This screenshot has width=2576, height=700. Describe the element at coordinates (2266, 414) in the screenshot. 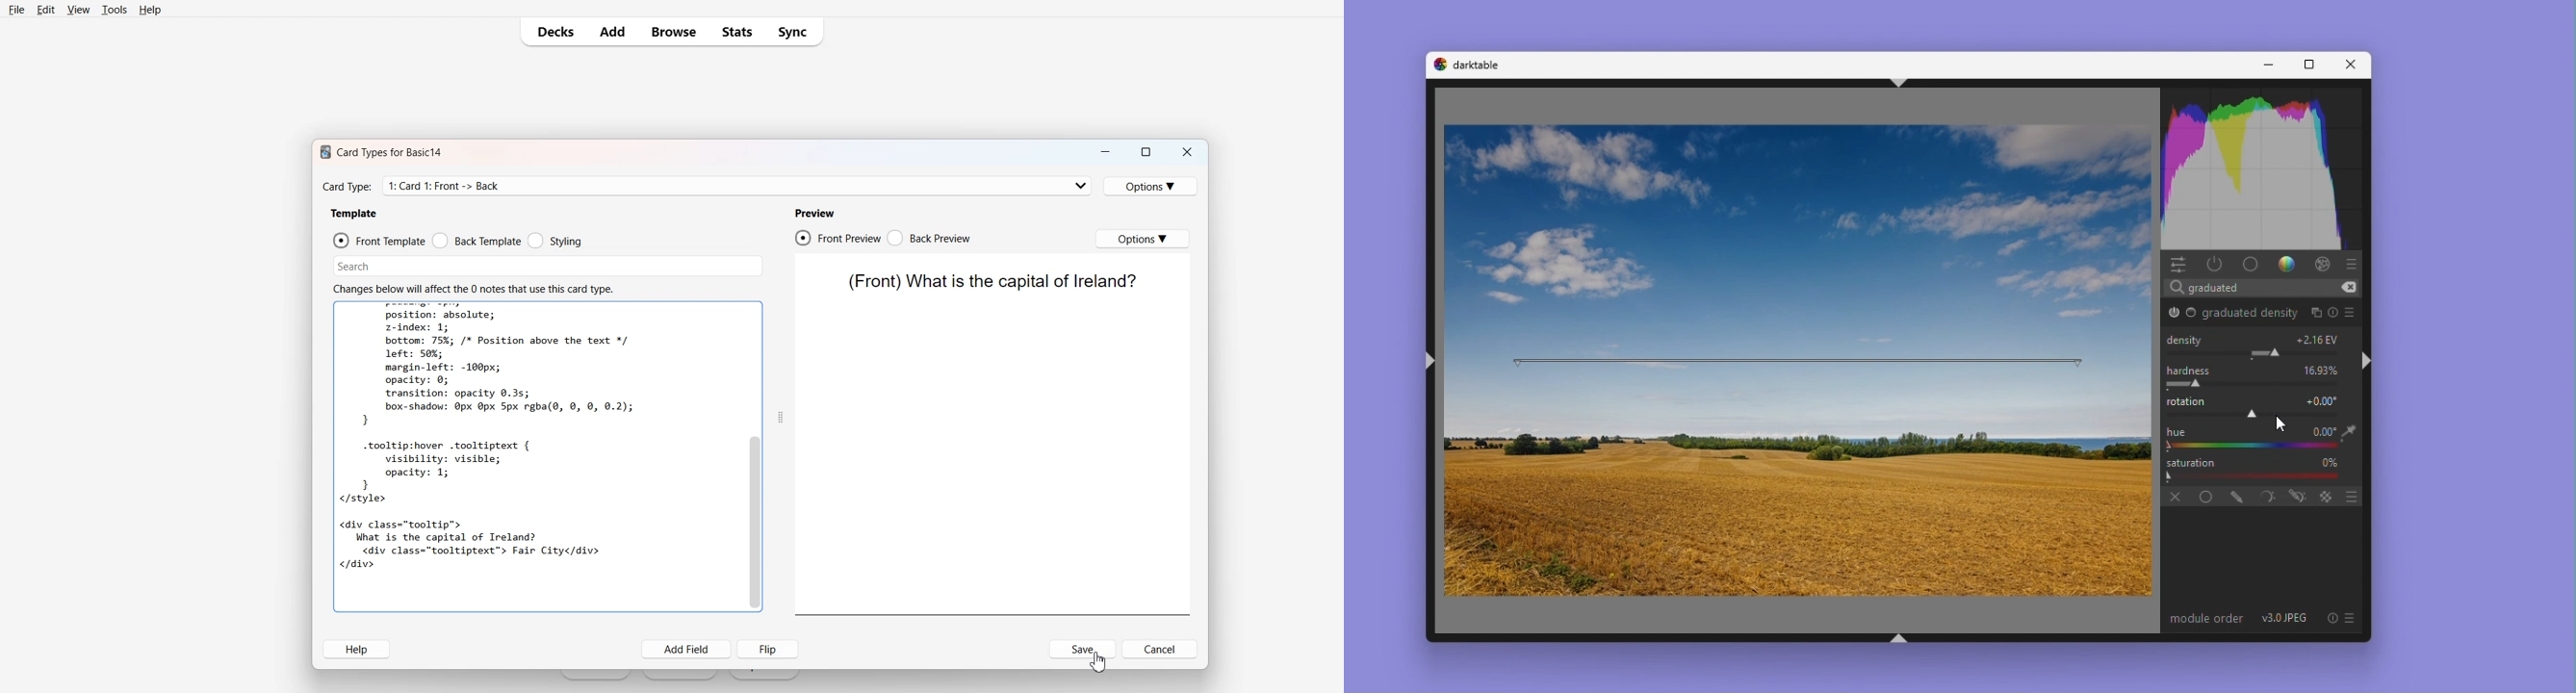

I see `rotation adjustment slider` at that location.